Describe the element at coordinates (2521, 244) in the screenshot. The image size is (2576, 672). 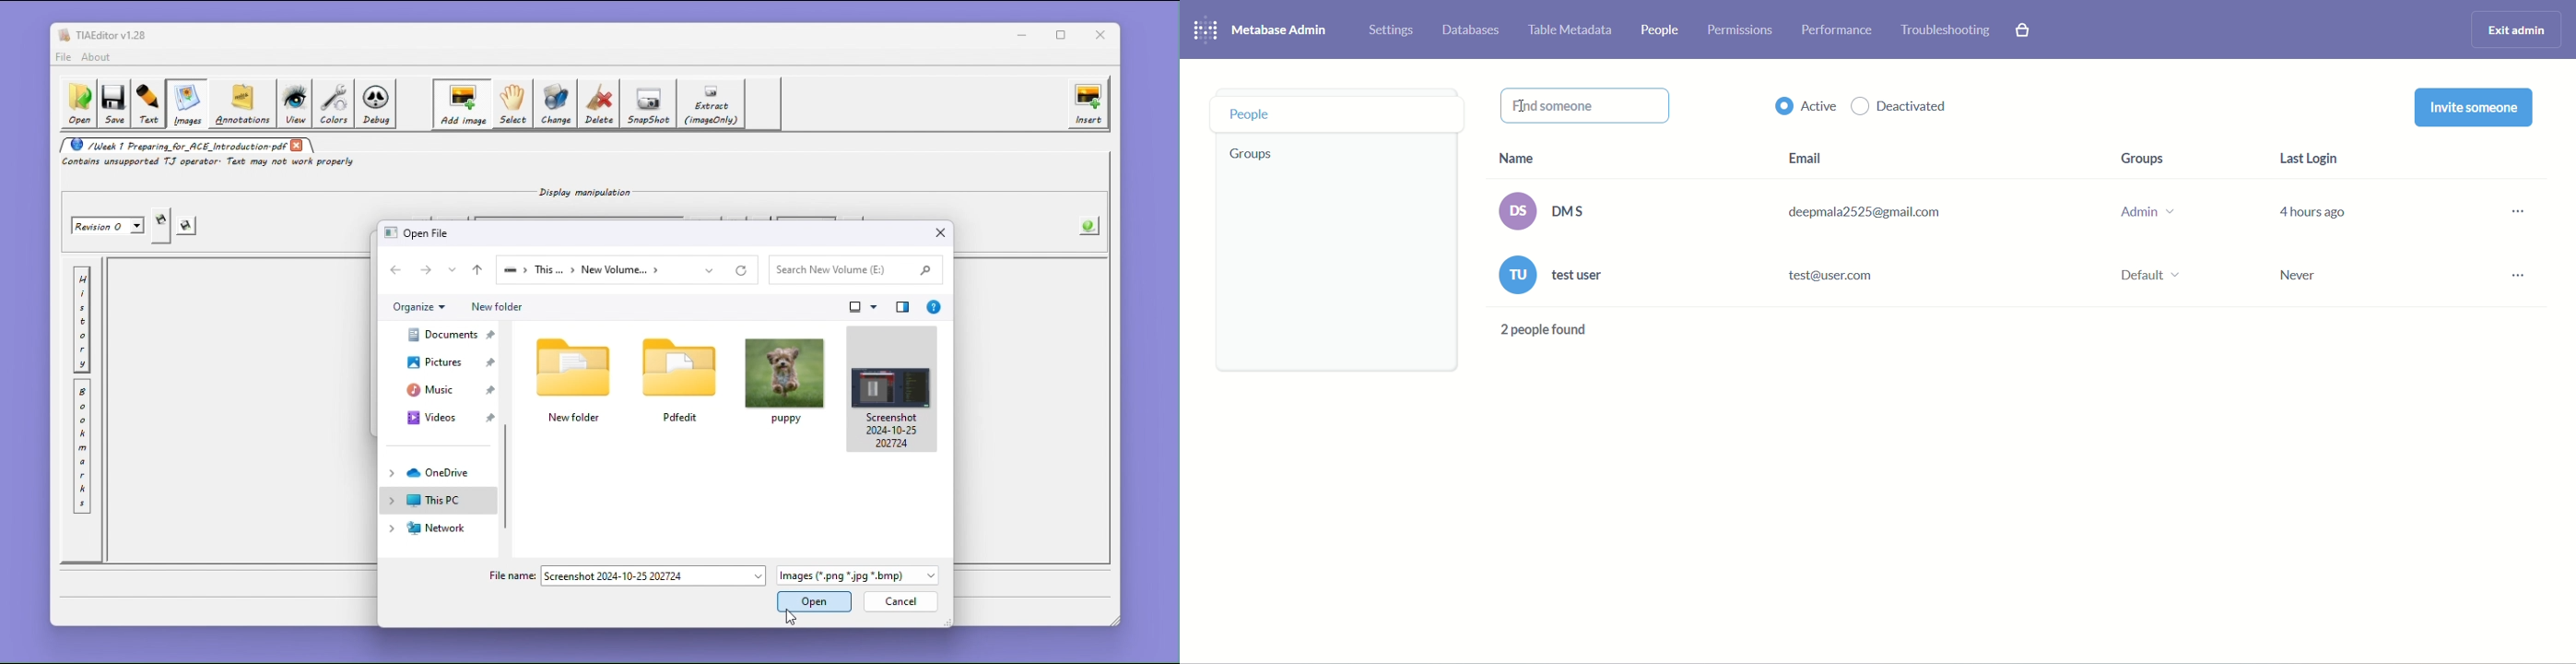
I see `options` at that location.